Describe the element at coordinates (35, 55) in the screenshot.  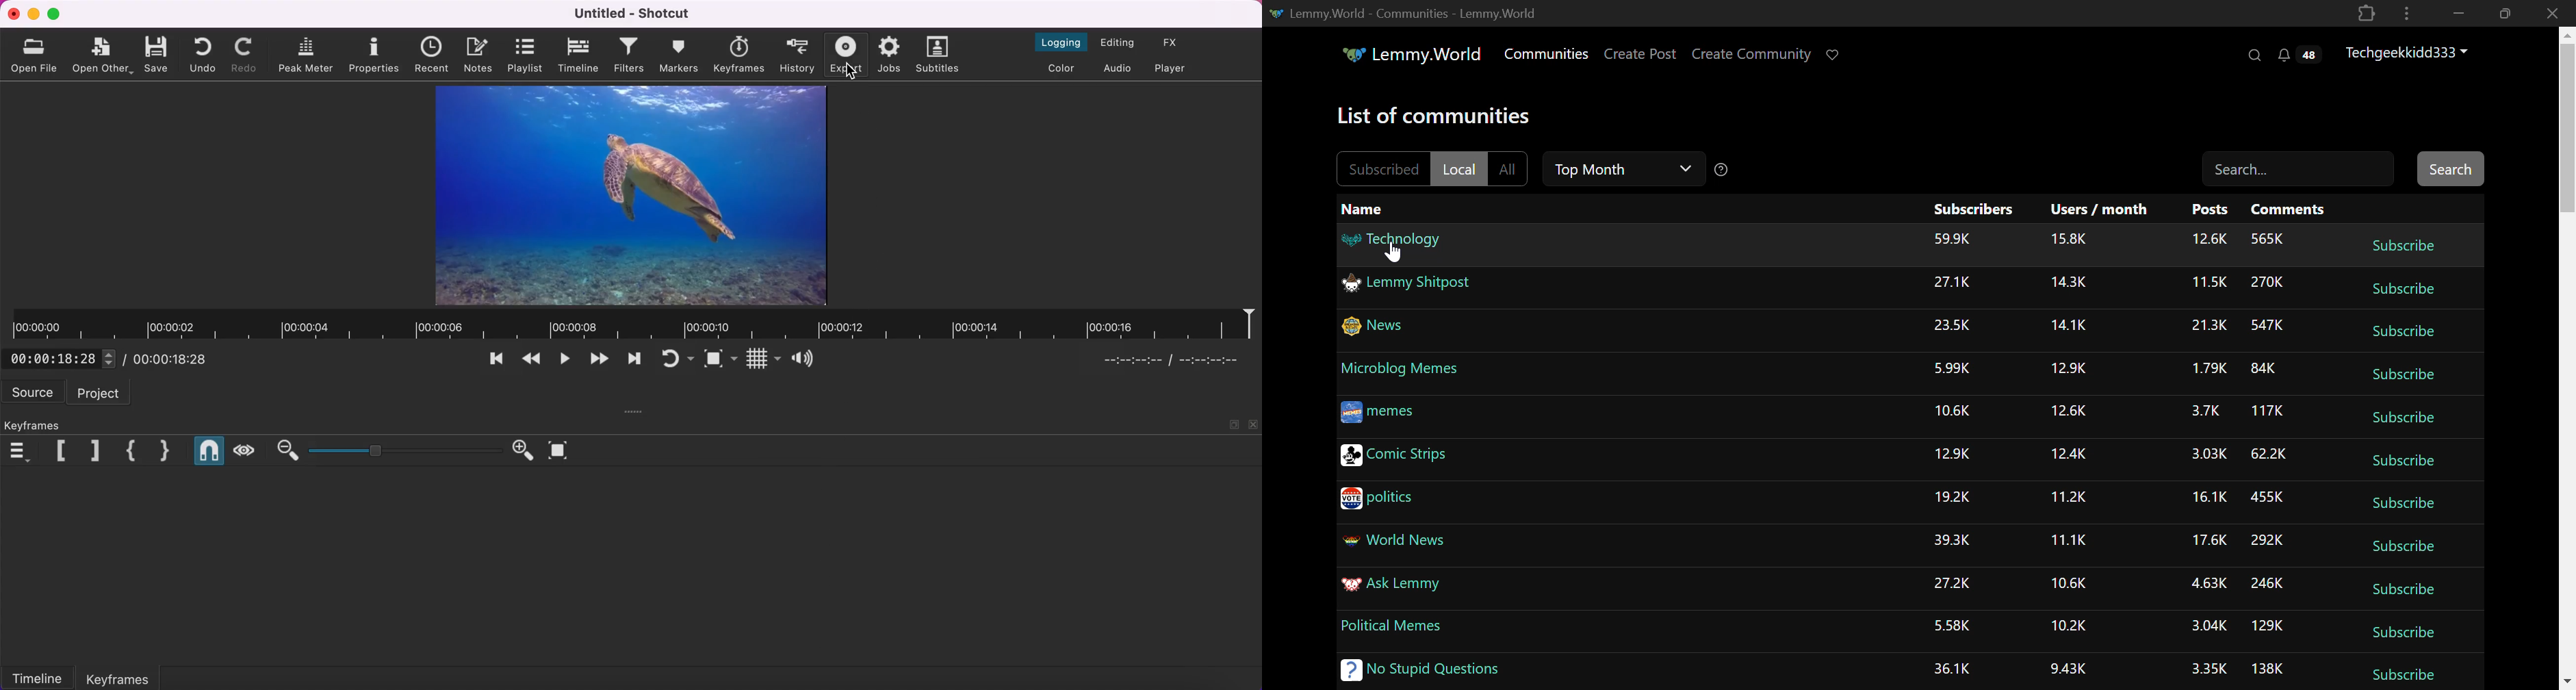
I see `open file` at that location.